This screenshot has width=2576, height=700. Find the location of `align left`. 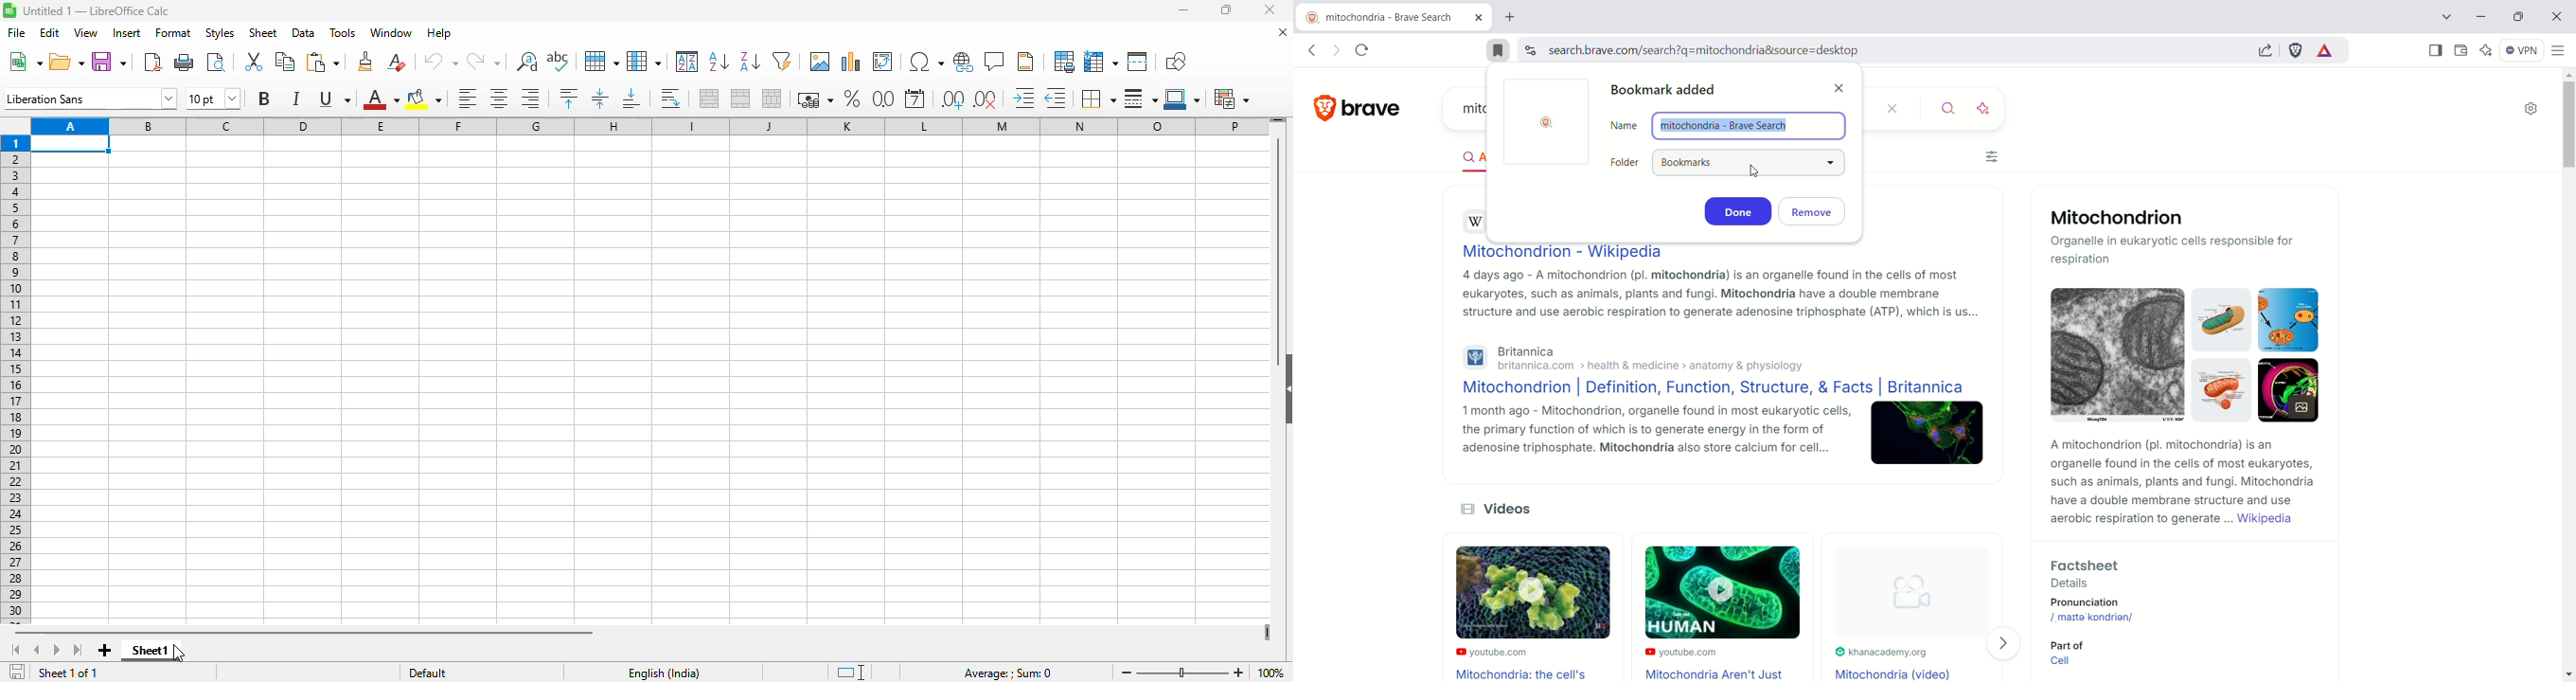

align left is located at coordinates (467, 99).